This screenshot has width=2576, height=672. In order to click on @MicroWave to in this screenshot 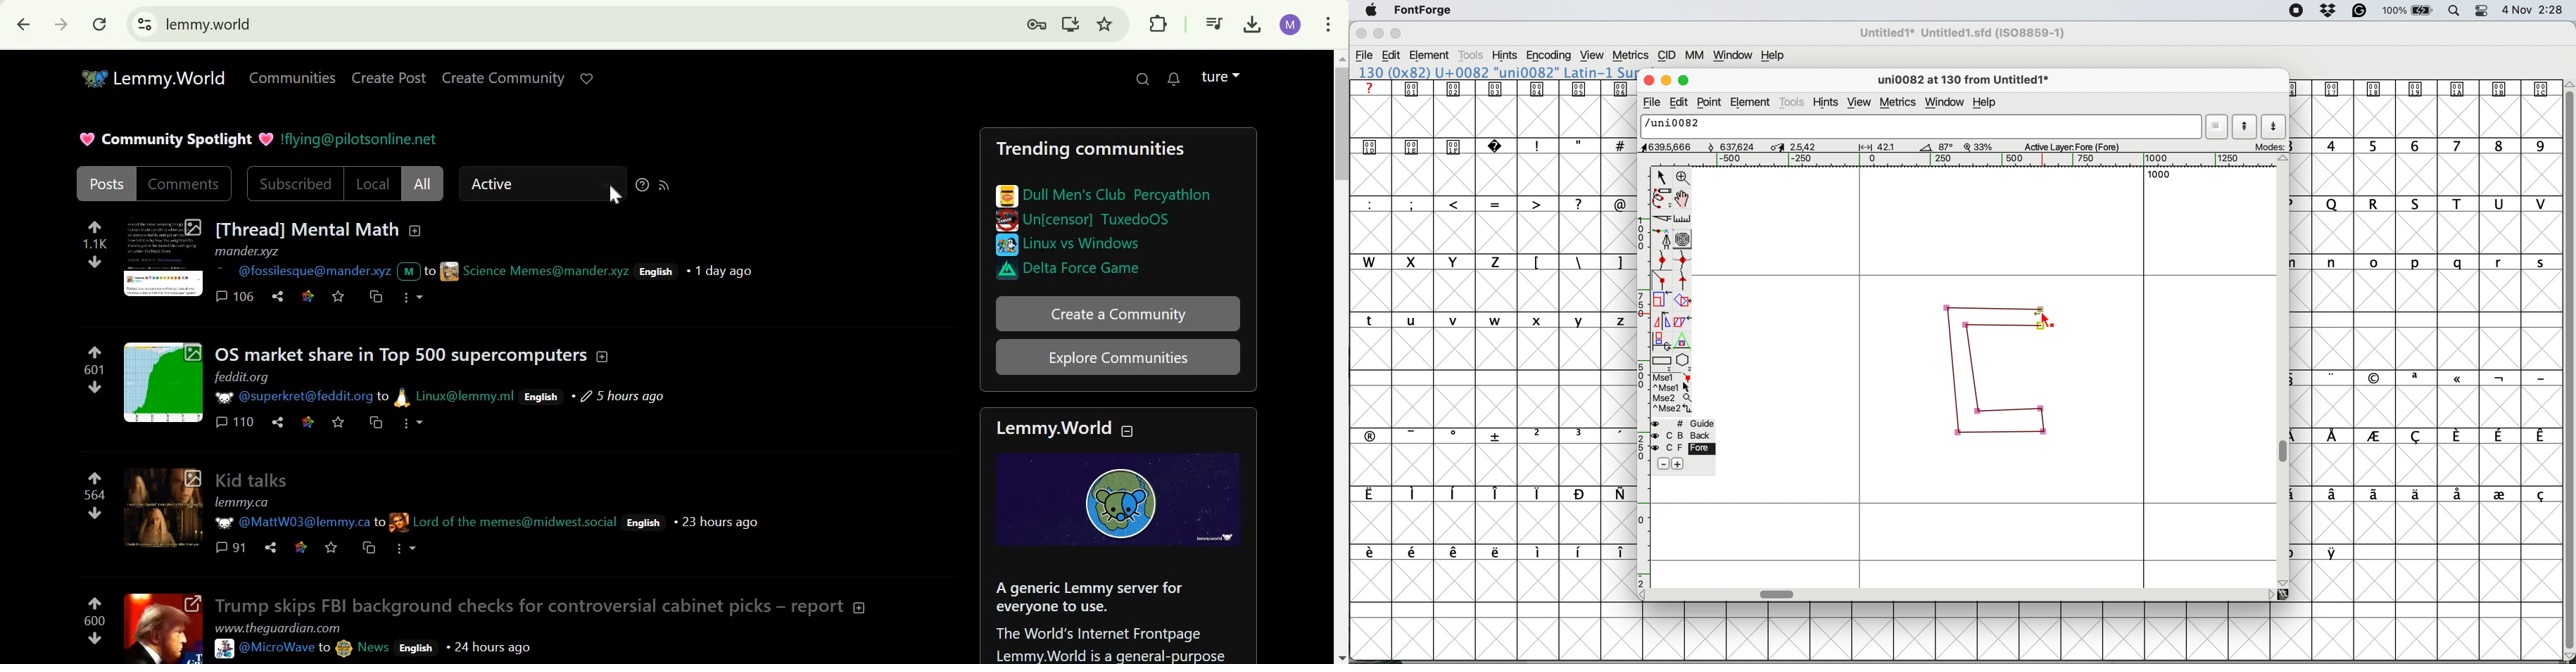, I will do `click(286, 647)`.